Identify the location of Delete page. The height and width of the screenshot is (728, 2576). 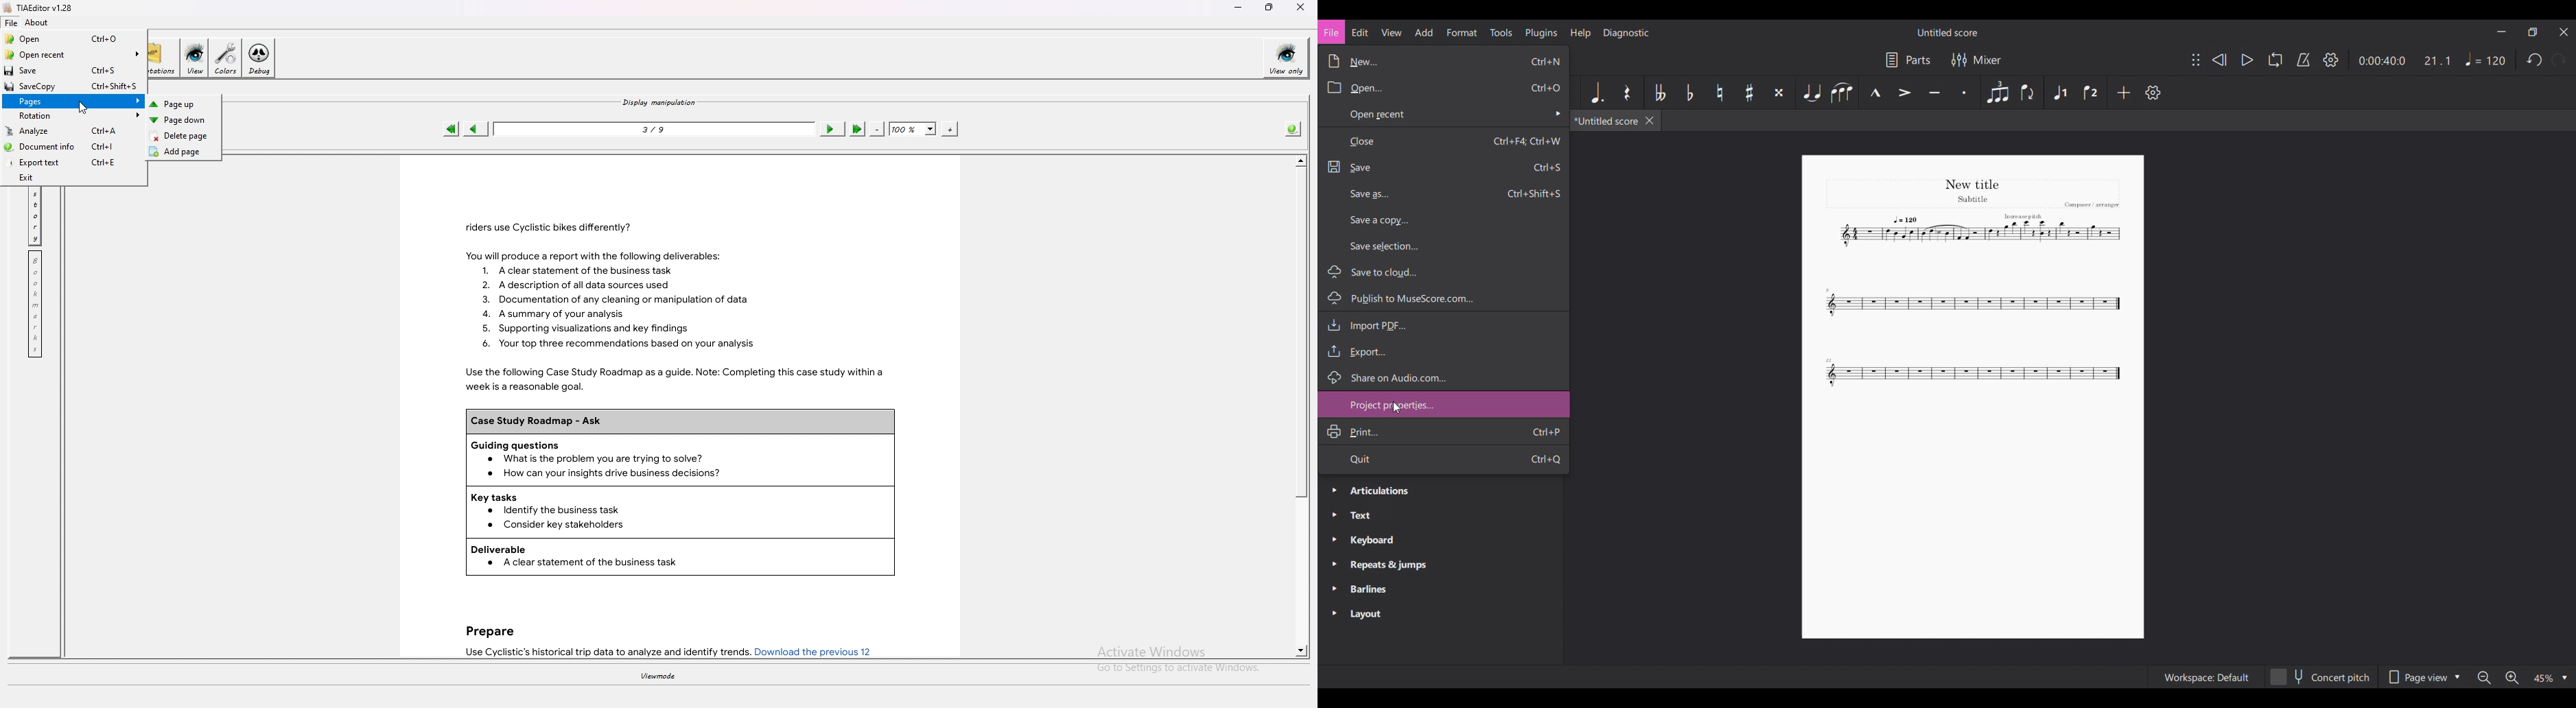
(180, 136).